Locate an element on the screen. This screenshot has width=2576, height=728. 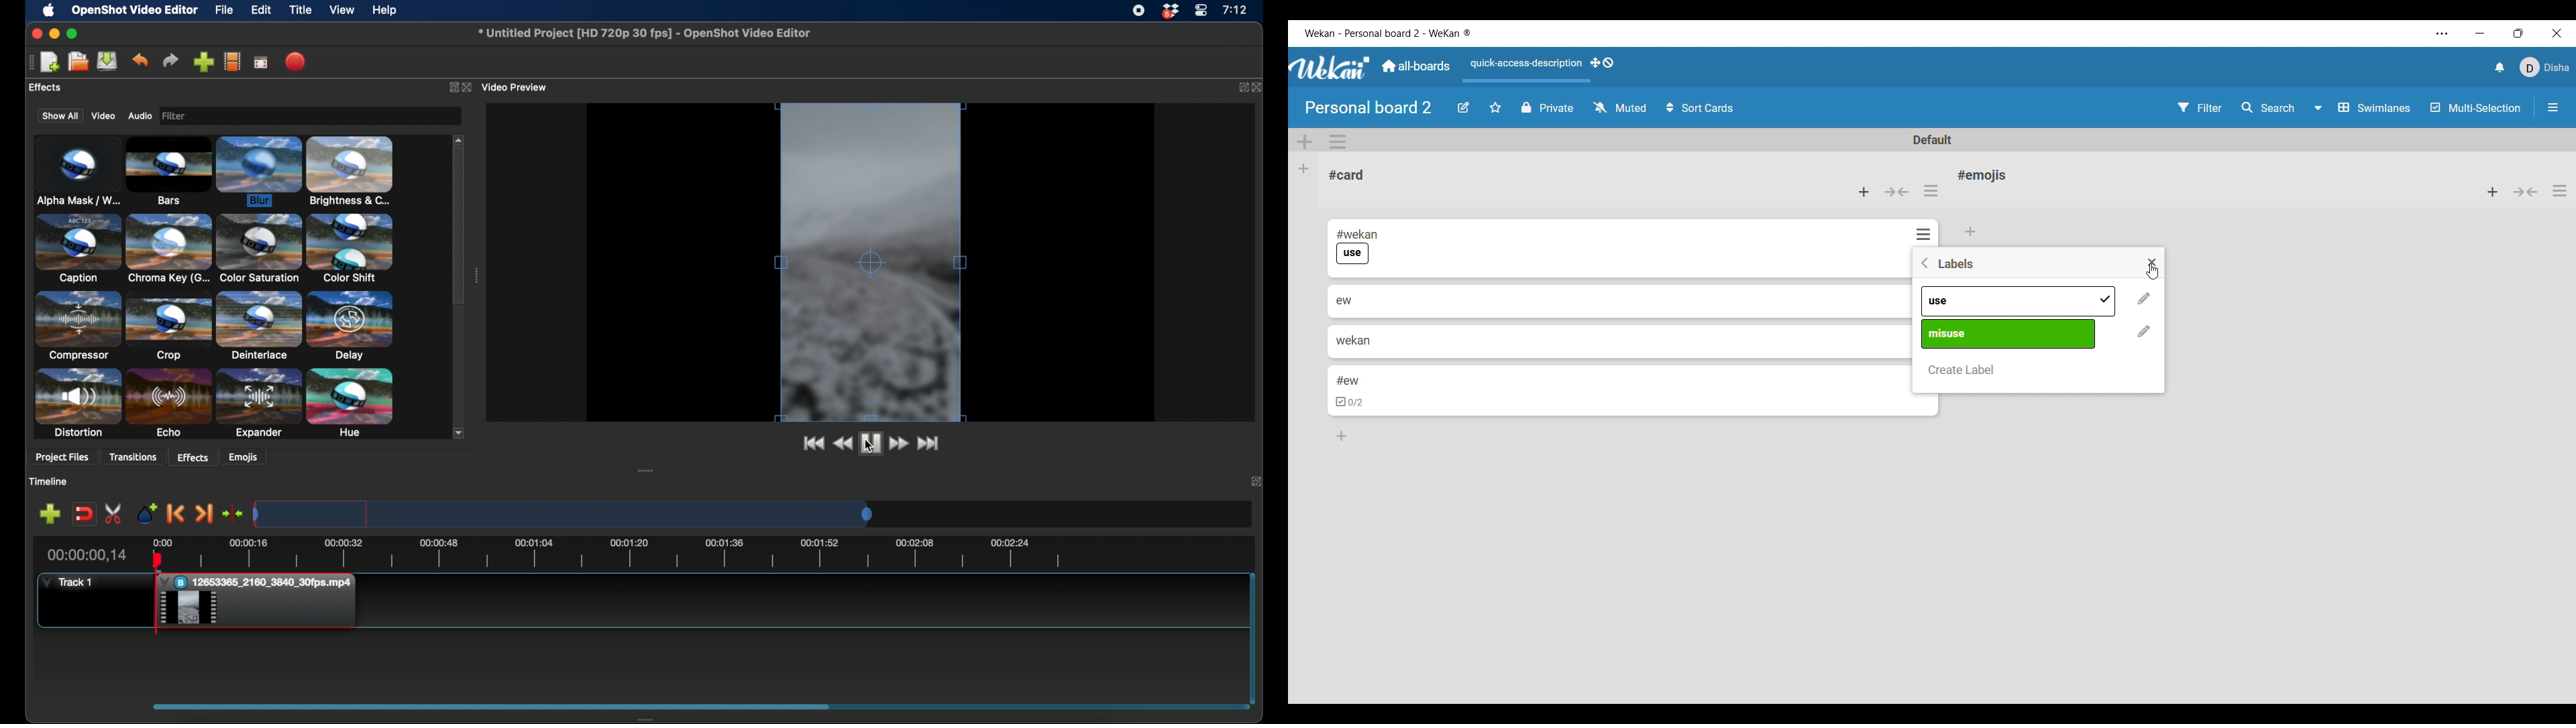
file is located at coordinates (224, 9).